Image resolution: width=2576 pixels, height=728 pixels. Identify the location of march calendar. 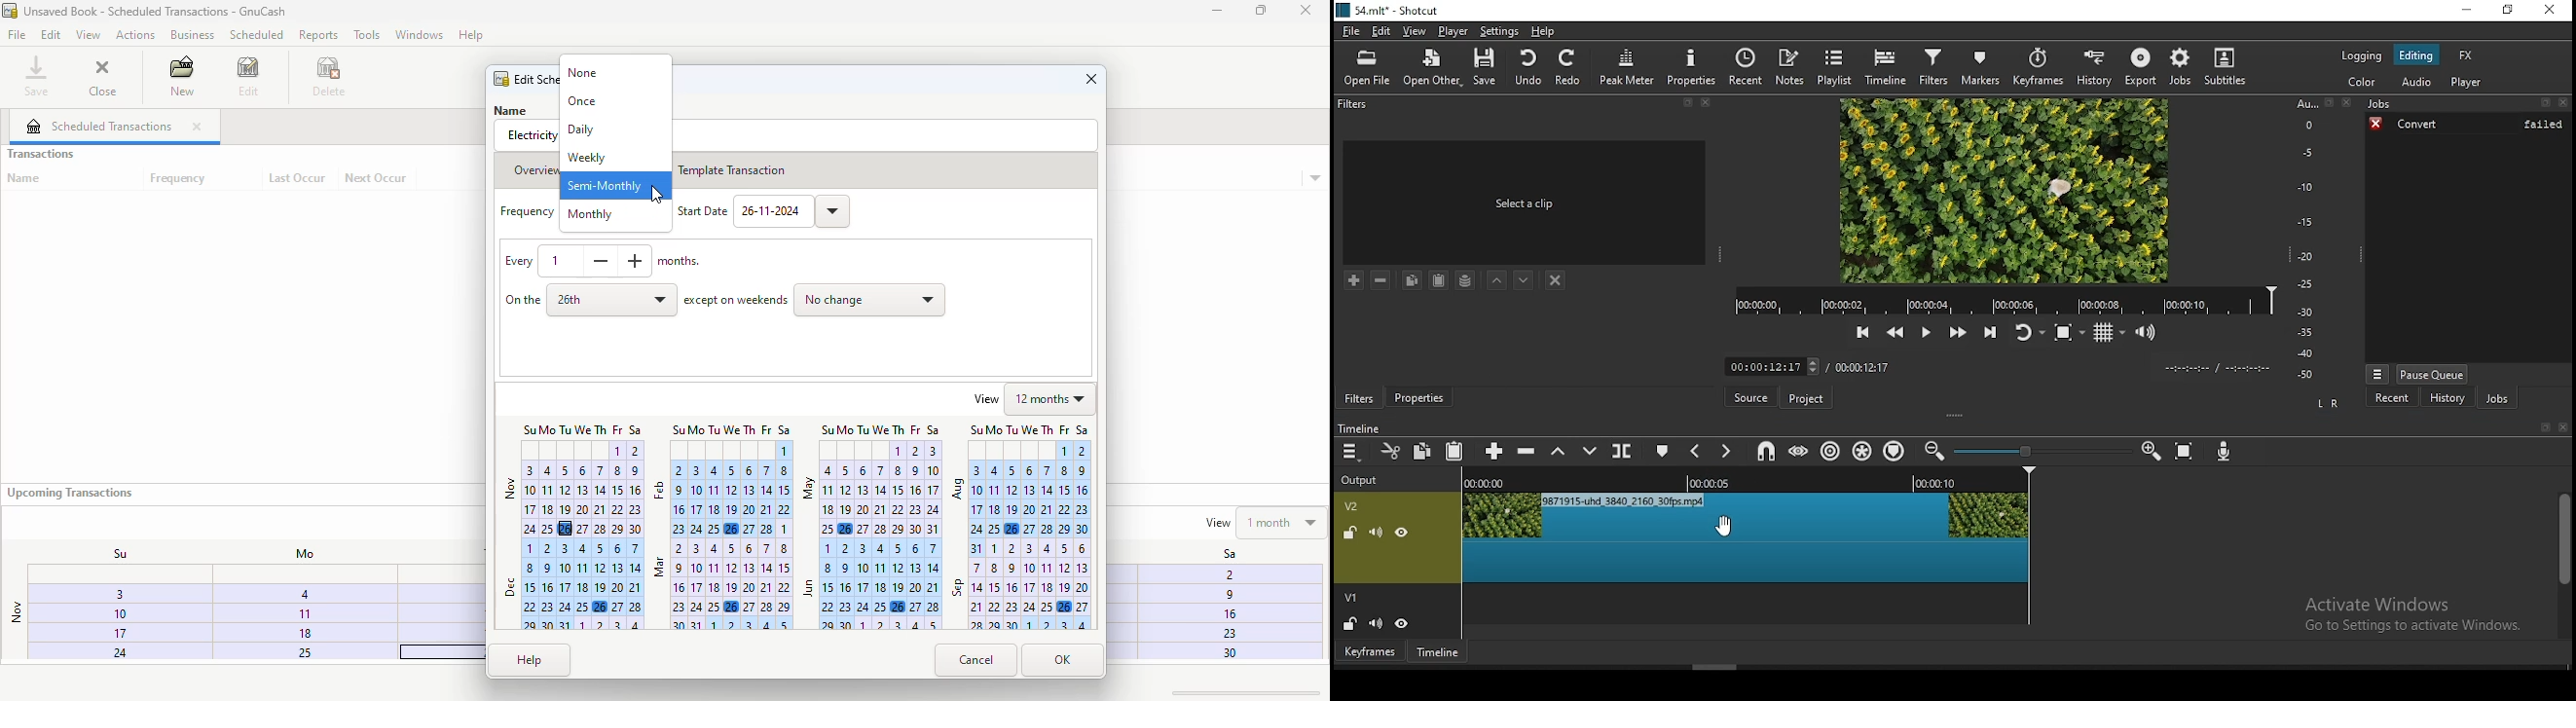
(721, 585).